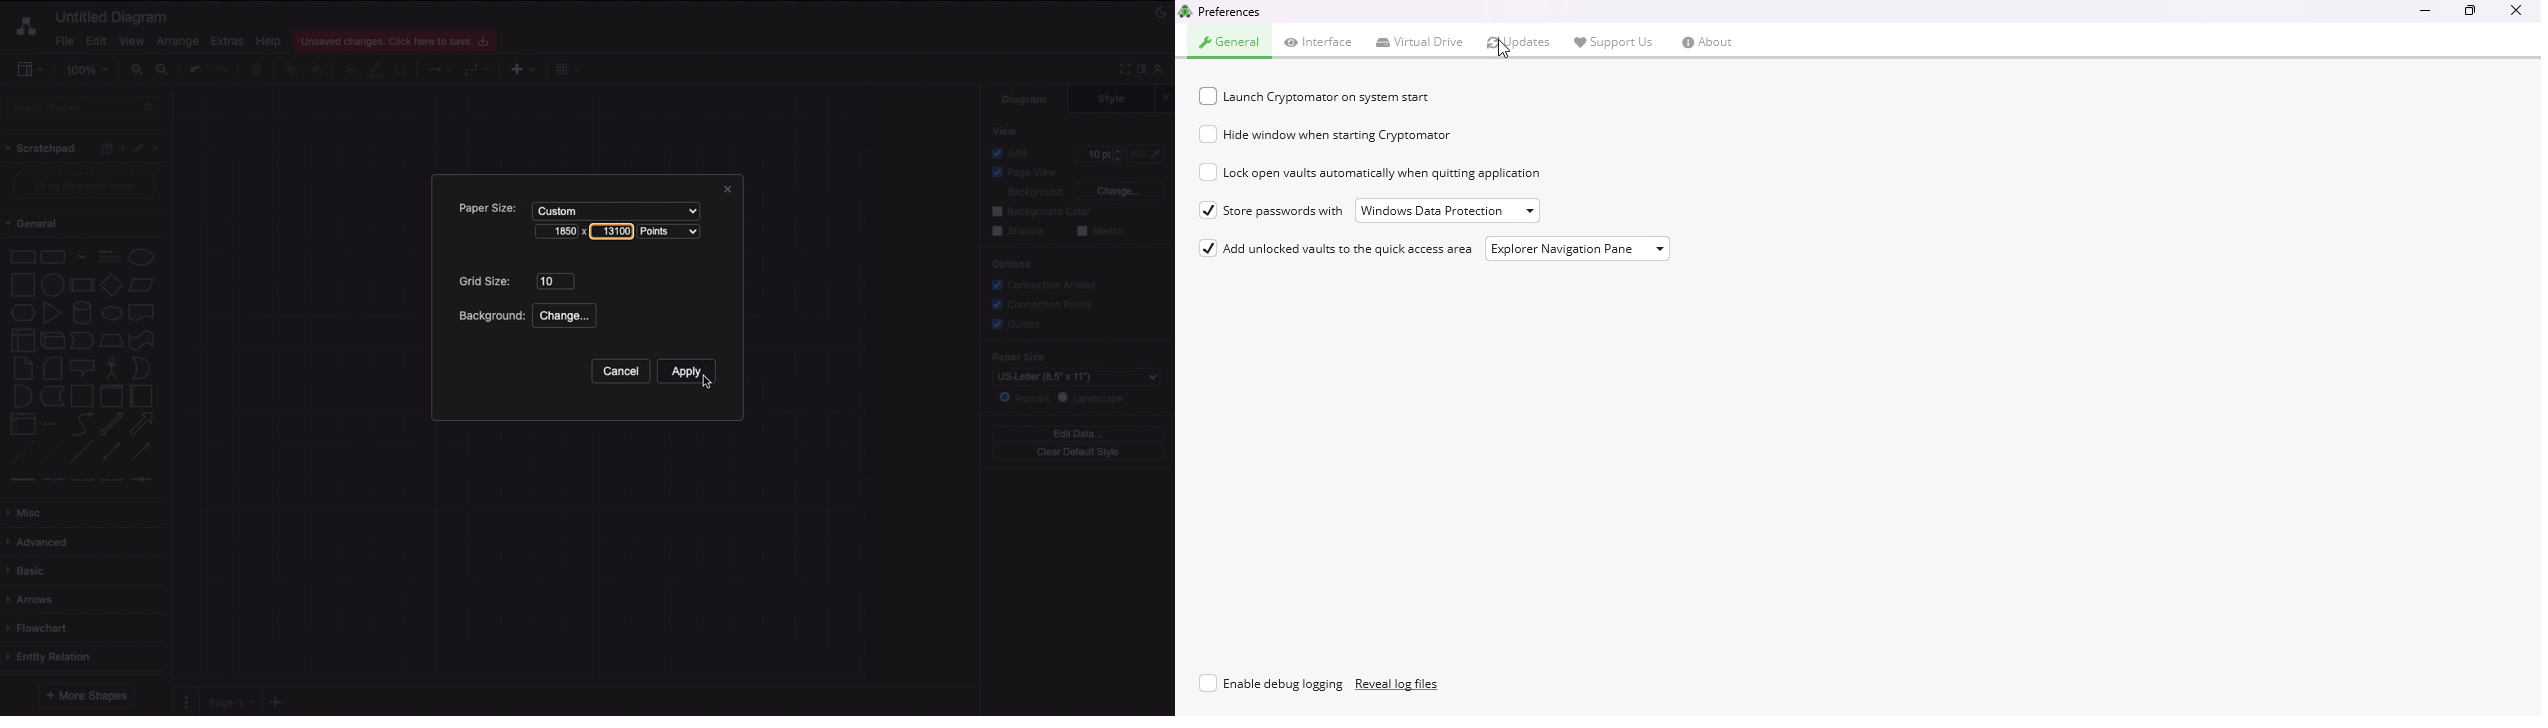 The width and height of the screenshot is (2548, 728). What do you see at coordinates (52, 368) in the screenshot?
I see `Card` at bounding box center [52, 368].